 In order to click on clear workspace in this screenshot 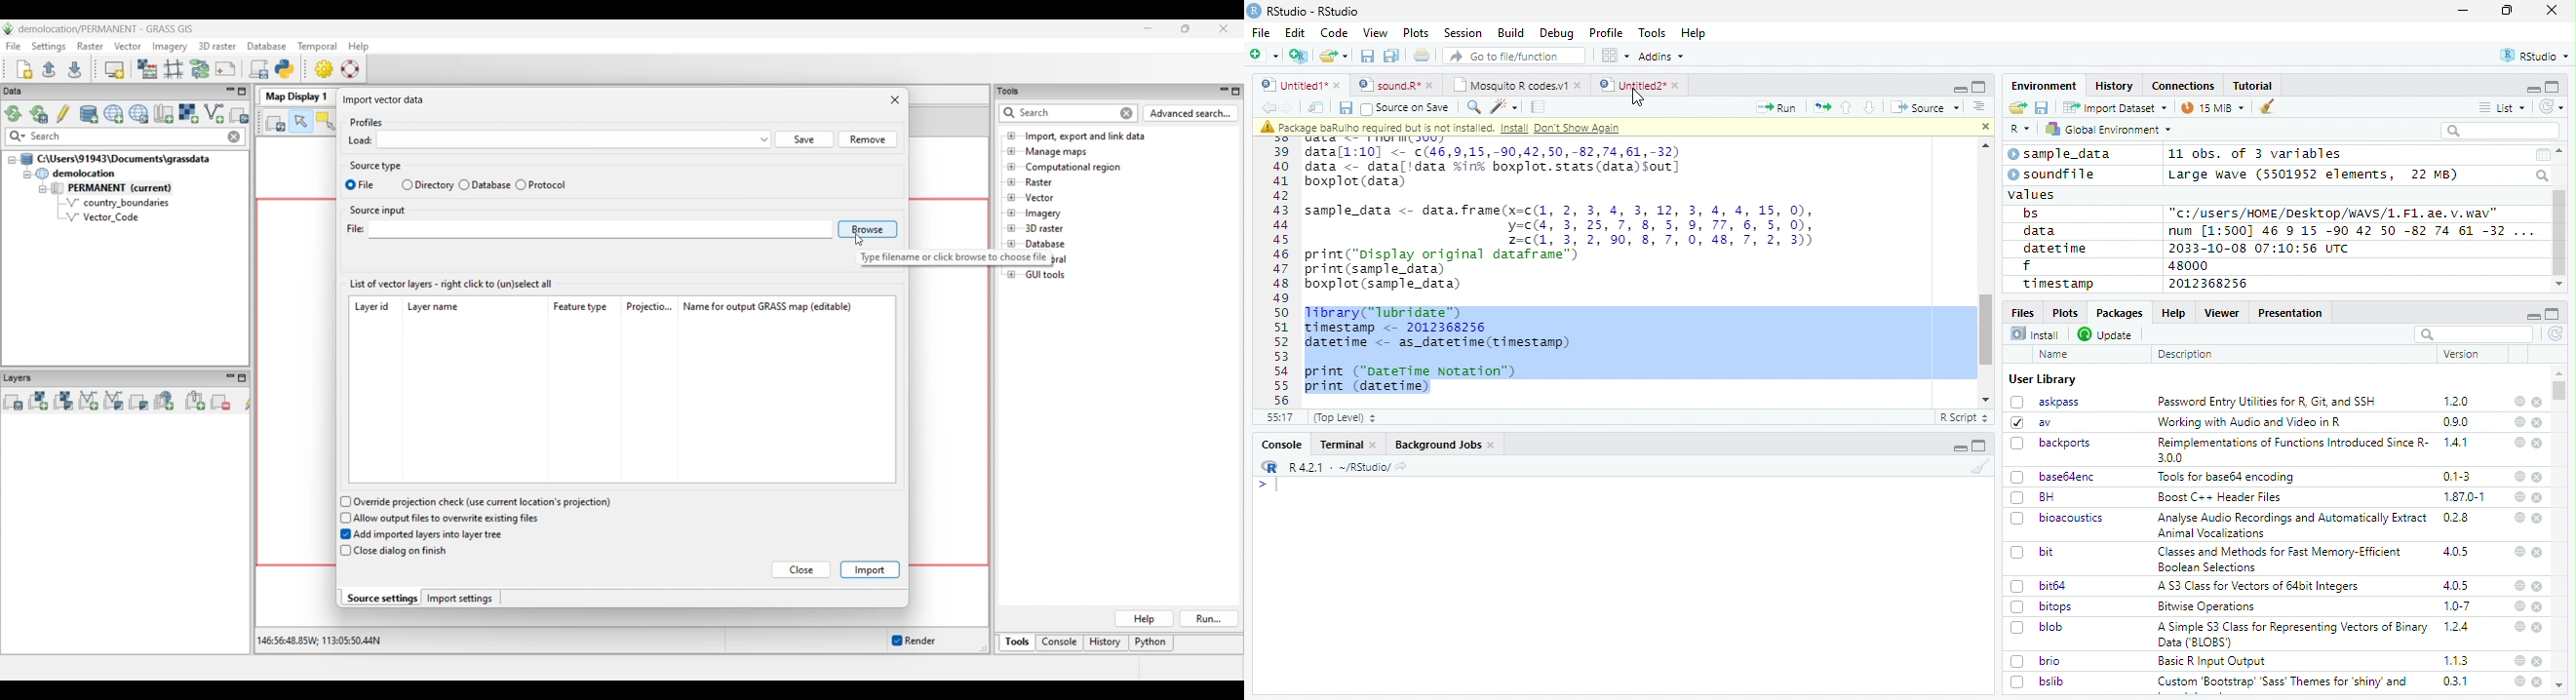, I will do `click(1976, 466)`.